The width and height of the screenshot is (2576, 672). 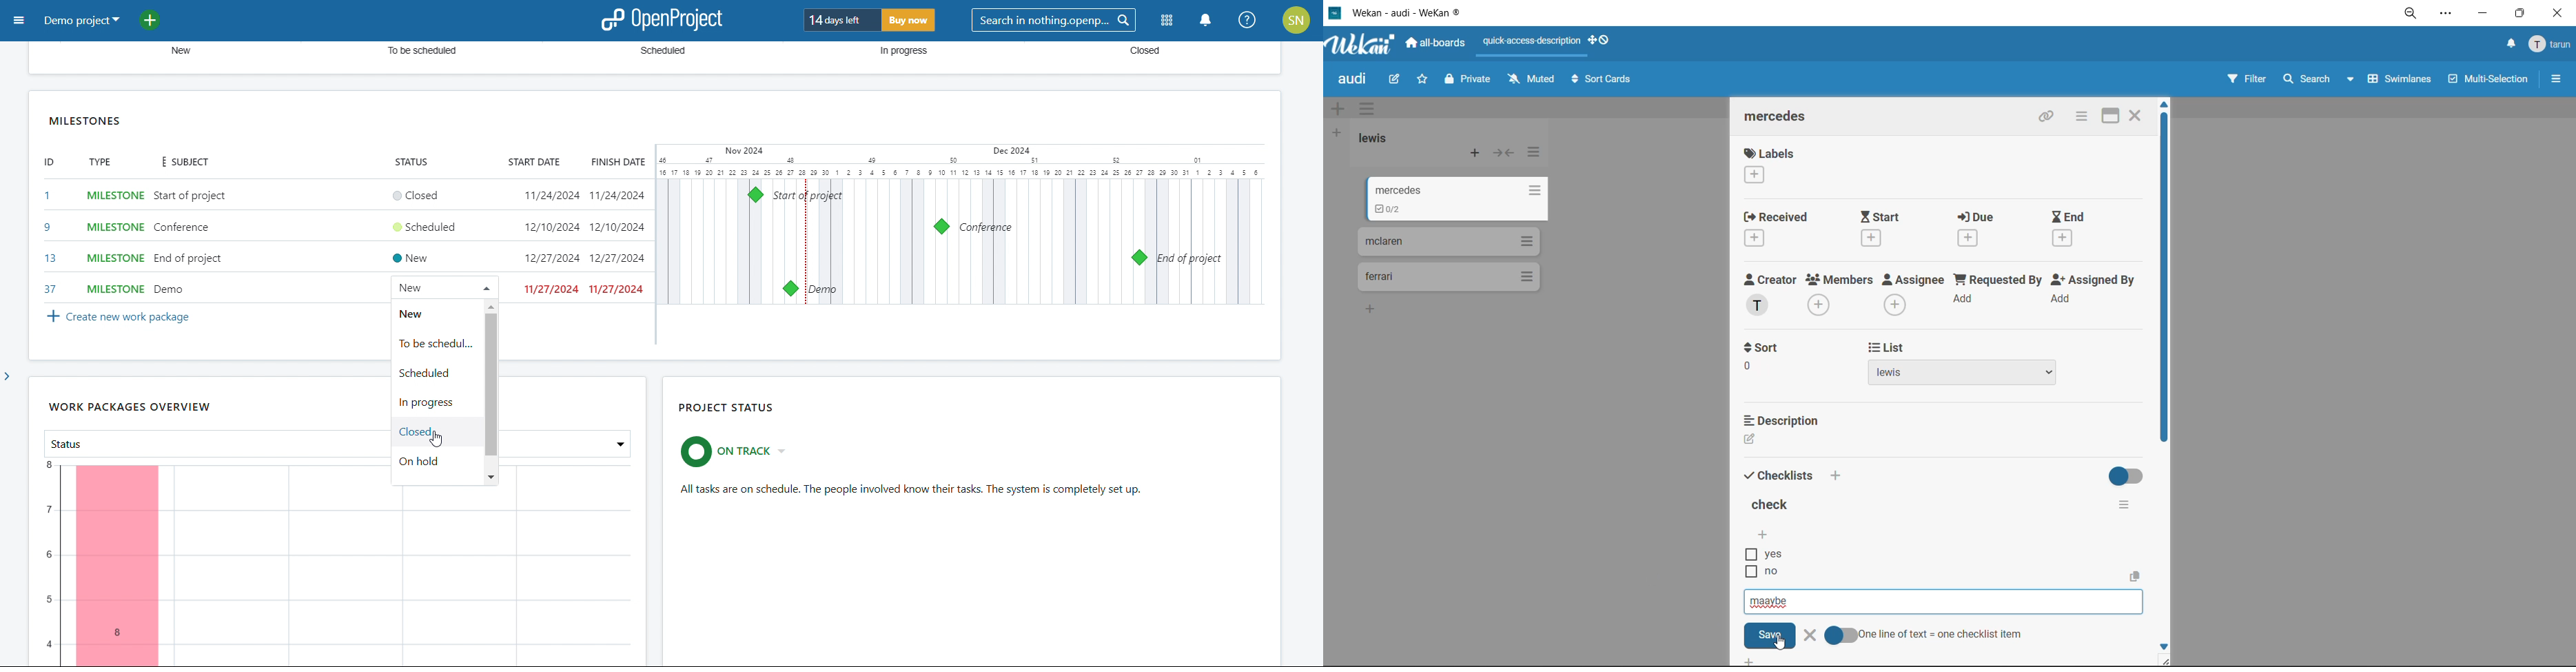 What do you see at coordinates (1386, 243) in the screenshot?
I see `mclaren` at bounding box center [1386, 243].